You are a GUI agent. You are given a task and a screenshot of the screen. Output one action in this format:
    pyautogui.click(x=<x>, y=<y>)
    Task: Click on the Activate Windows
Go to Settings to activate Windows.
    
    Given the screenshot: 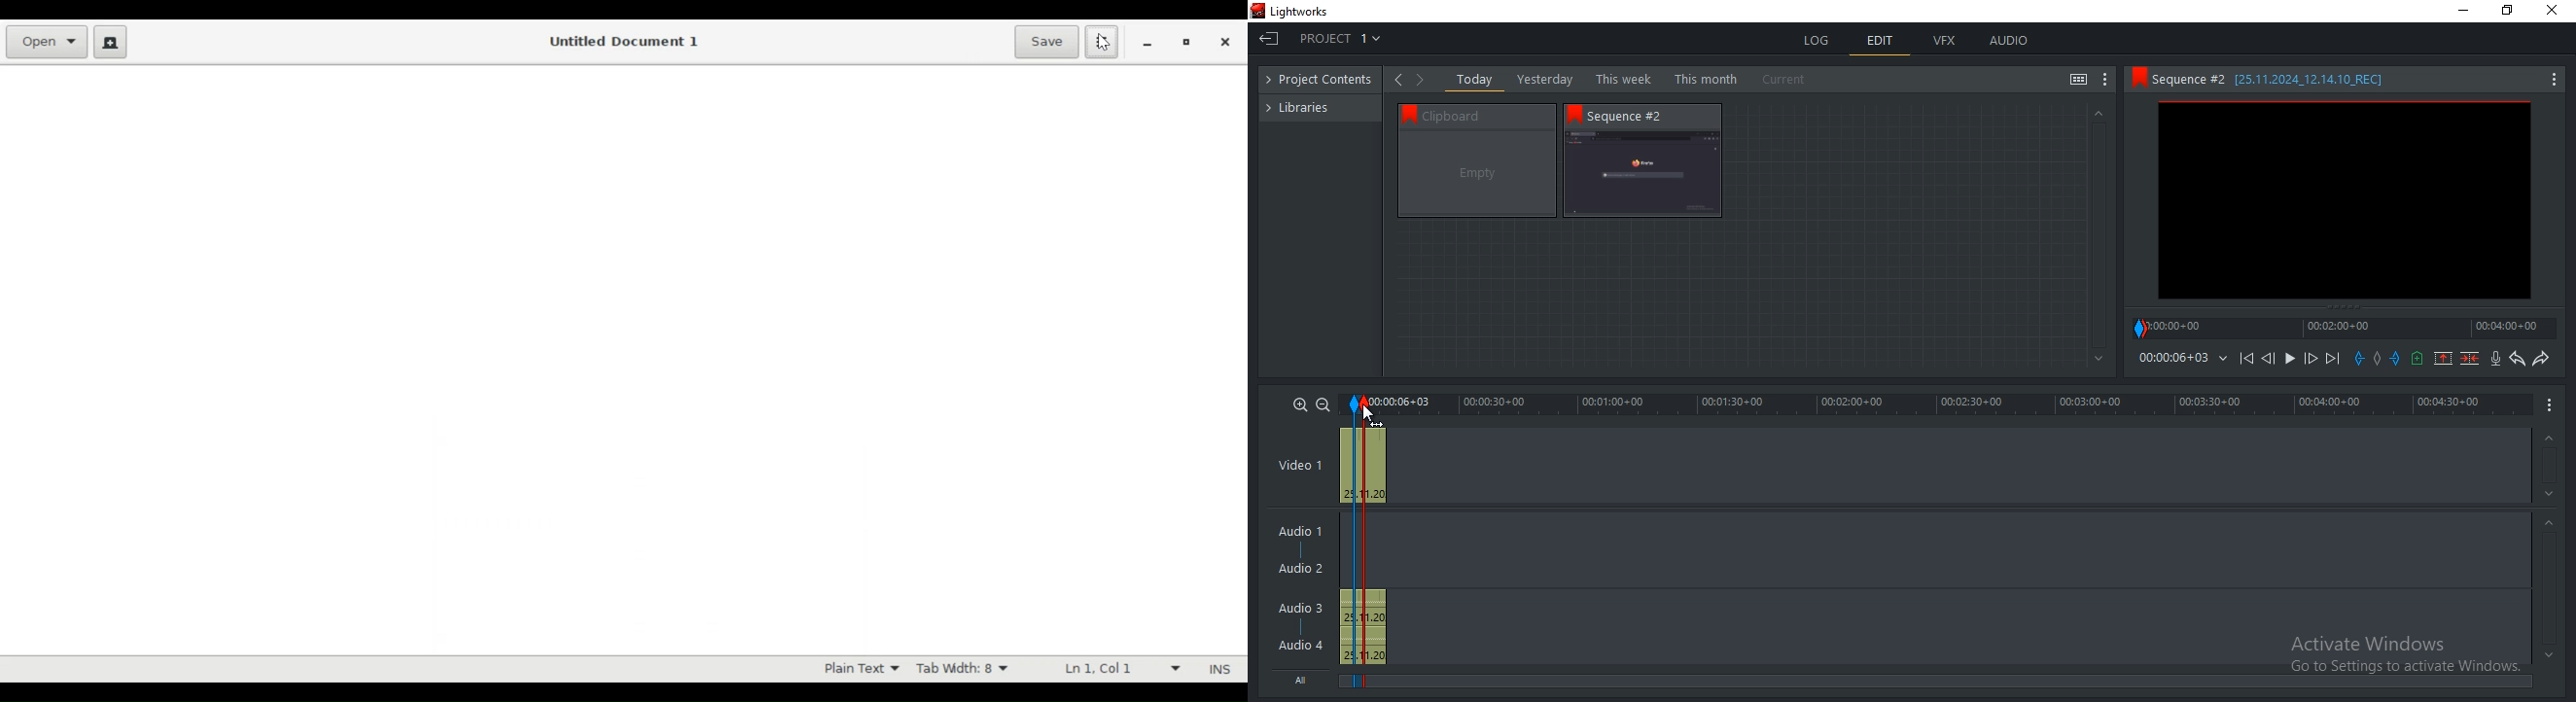 What is the action you would take?
    pyautogui.click(x=2405, y=656)
    